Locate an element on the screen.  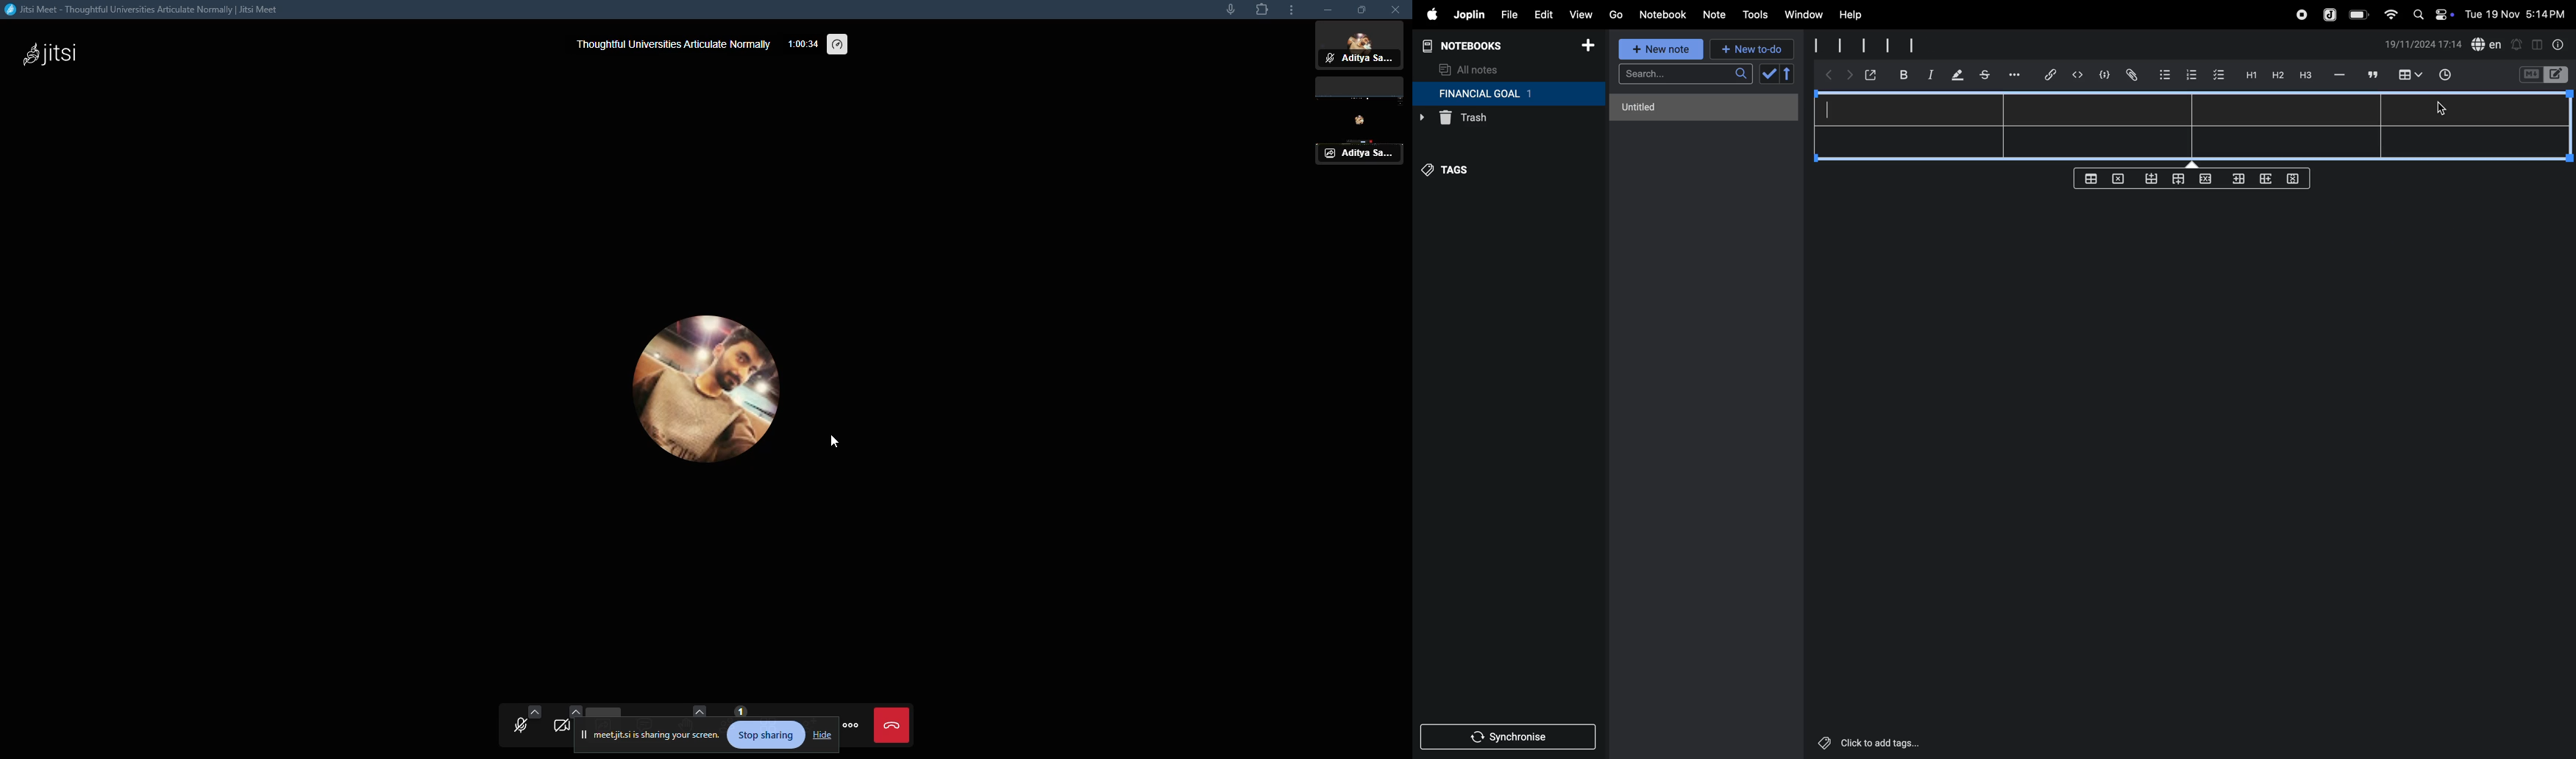
alert is located at coordinates (2516, 44).